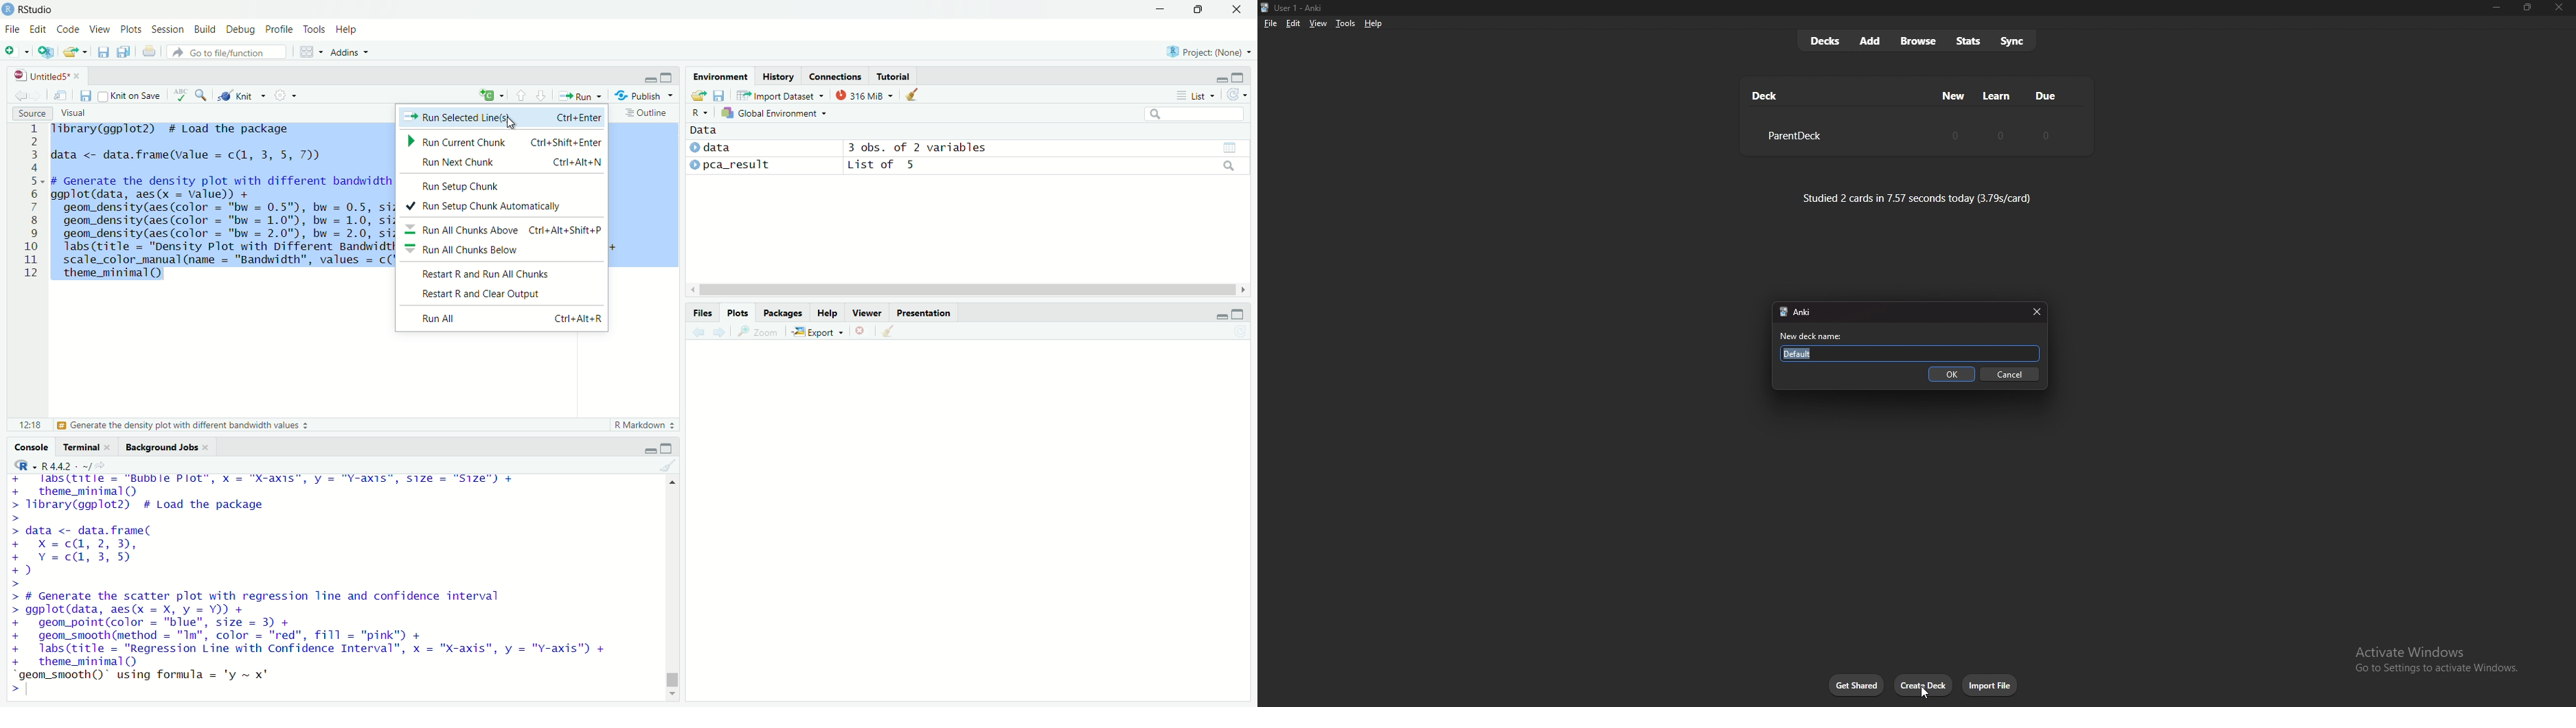 The width and height of the screenshot is (2576, 728). What do you see at coordinates (502, 274) in the screenshot?
I see `Restart R and Run All Chunks` at bounding box center [502, 274].